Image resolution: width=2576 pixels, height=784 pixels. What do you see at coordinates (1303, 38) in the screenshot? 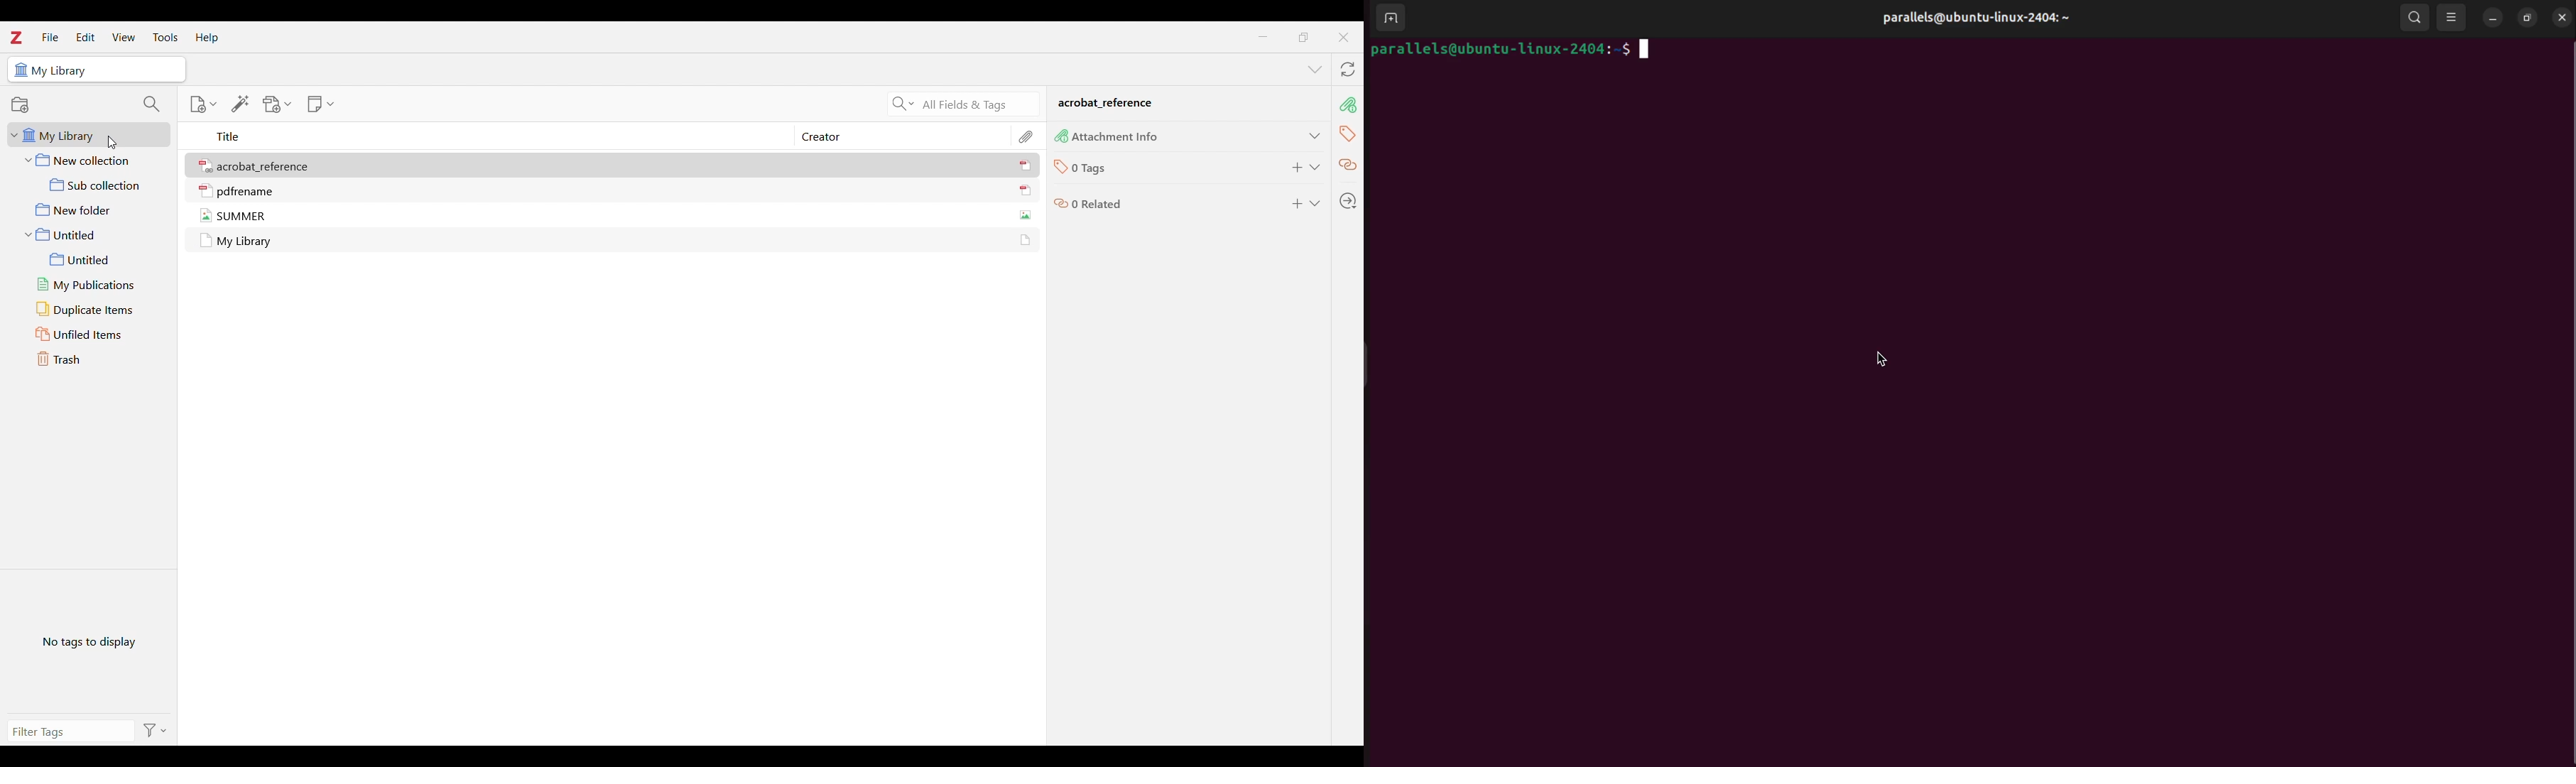
I see `Show interface in smaller tab` at bounding box center [1303, 38].